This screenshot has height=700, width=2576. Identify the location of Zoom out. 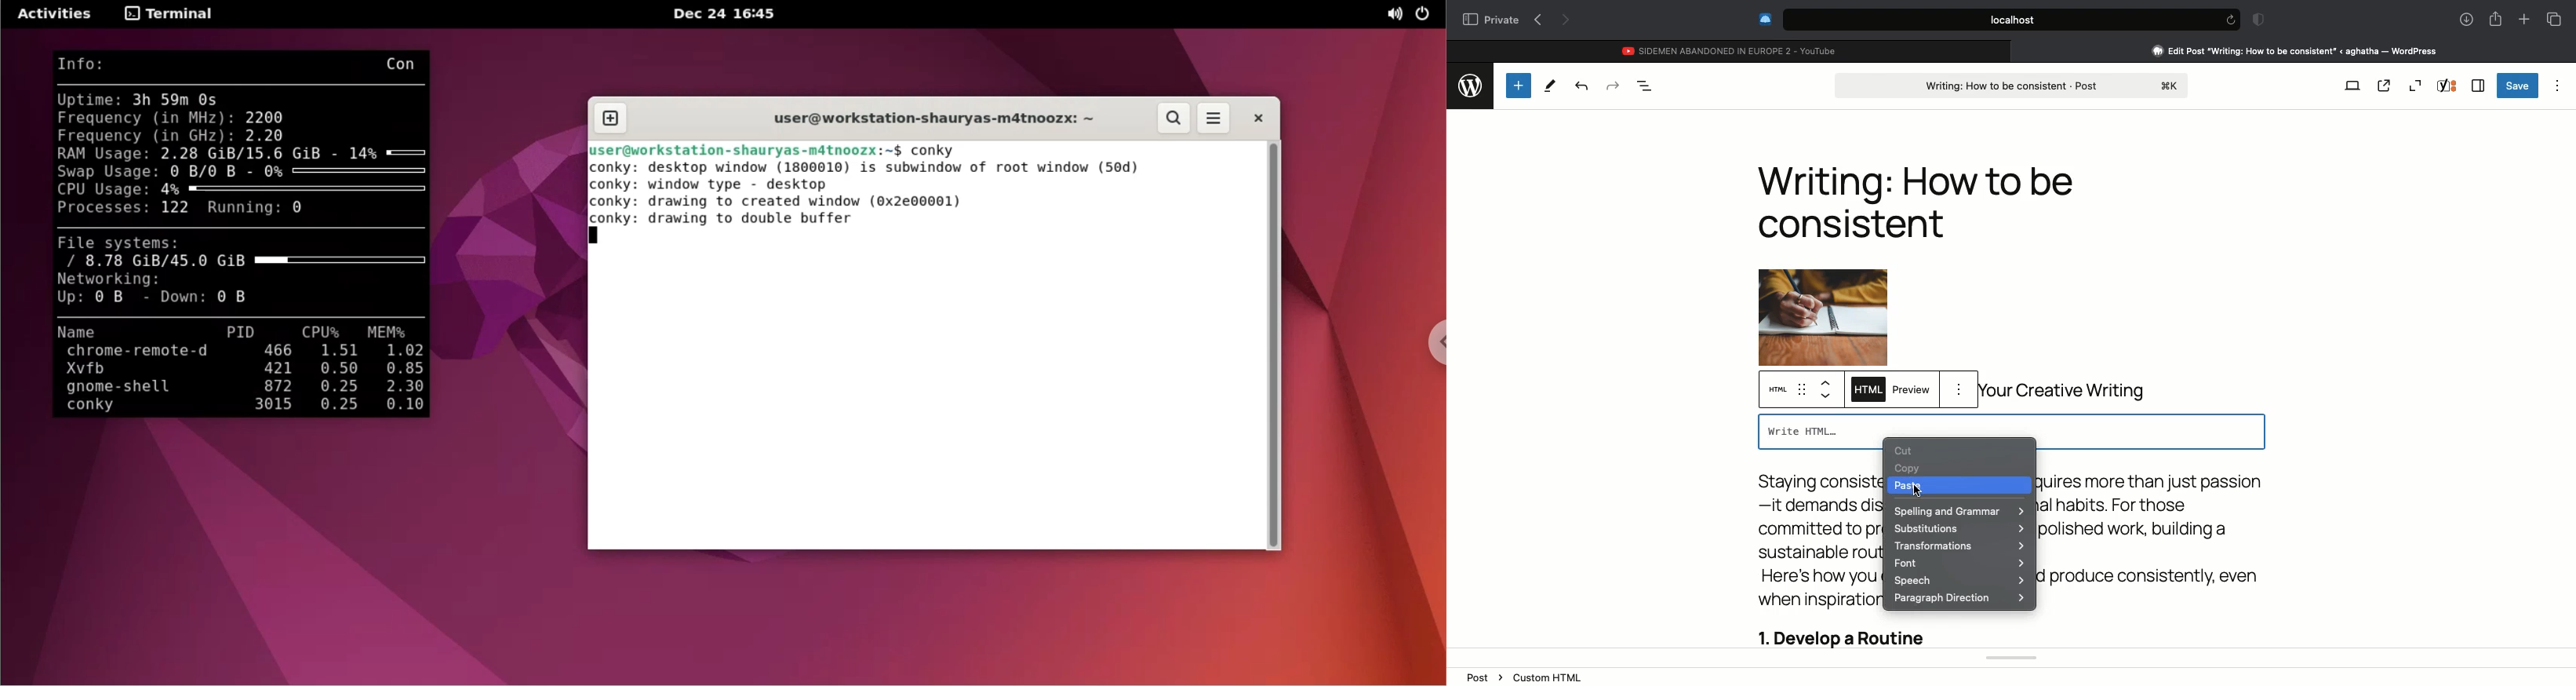
(2414, 86).